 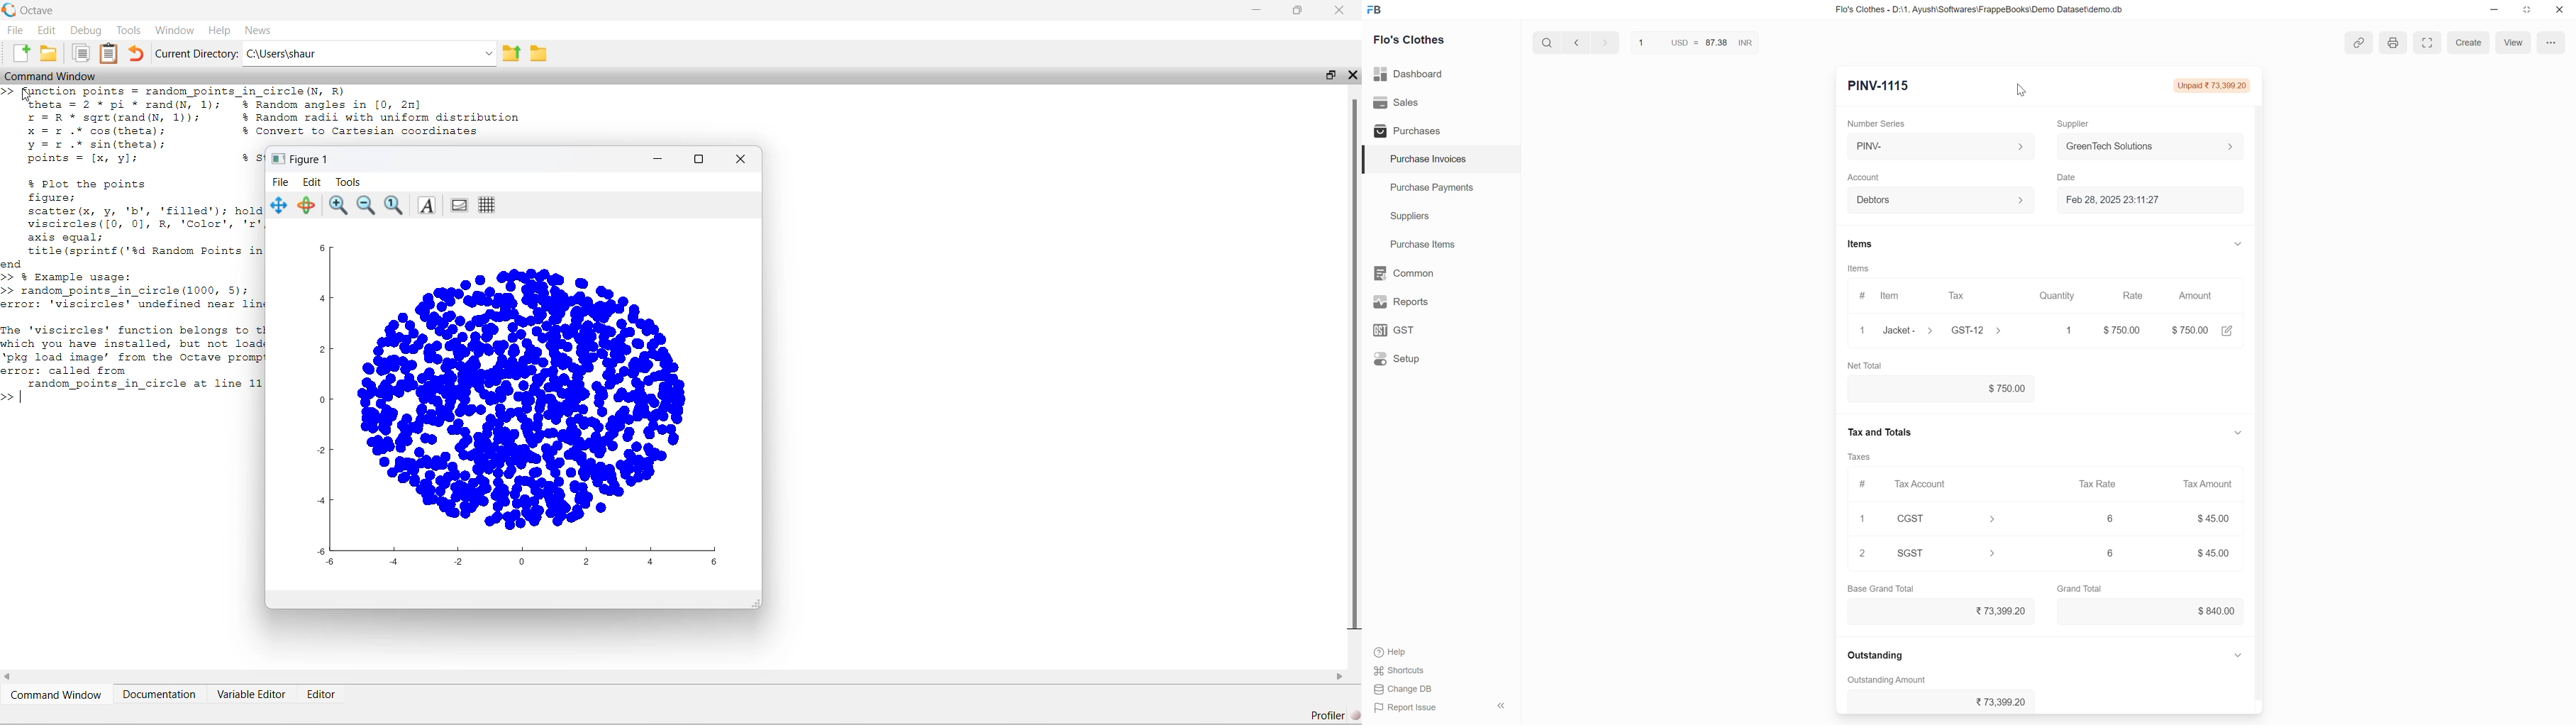 What do you see at coordinates (1863, 553) in the screenshot?
I see `2` at bounding box center [1863, 553].